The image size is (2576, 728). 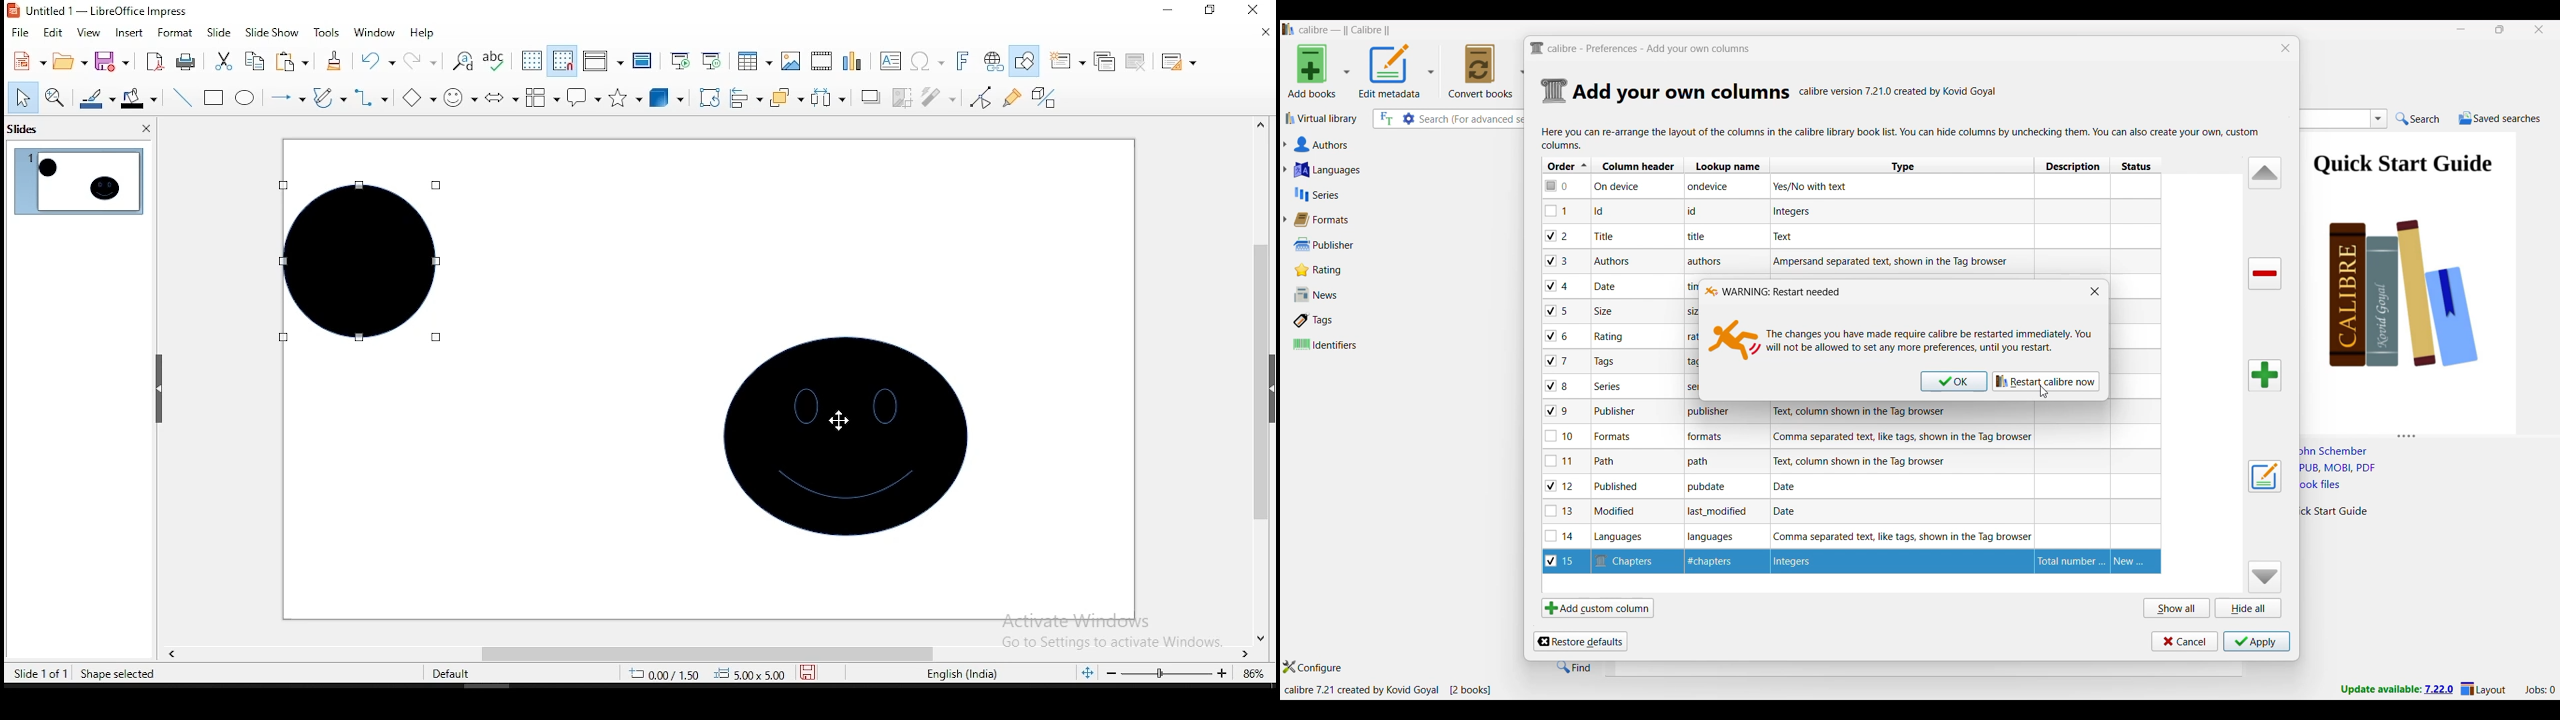 What do you see at coordinates (1717, 189) in the screenshot?
I see `ondevice` at bounding box center [1717, 189].